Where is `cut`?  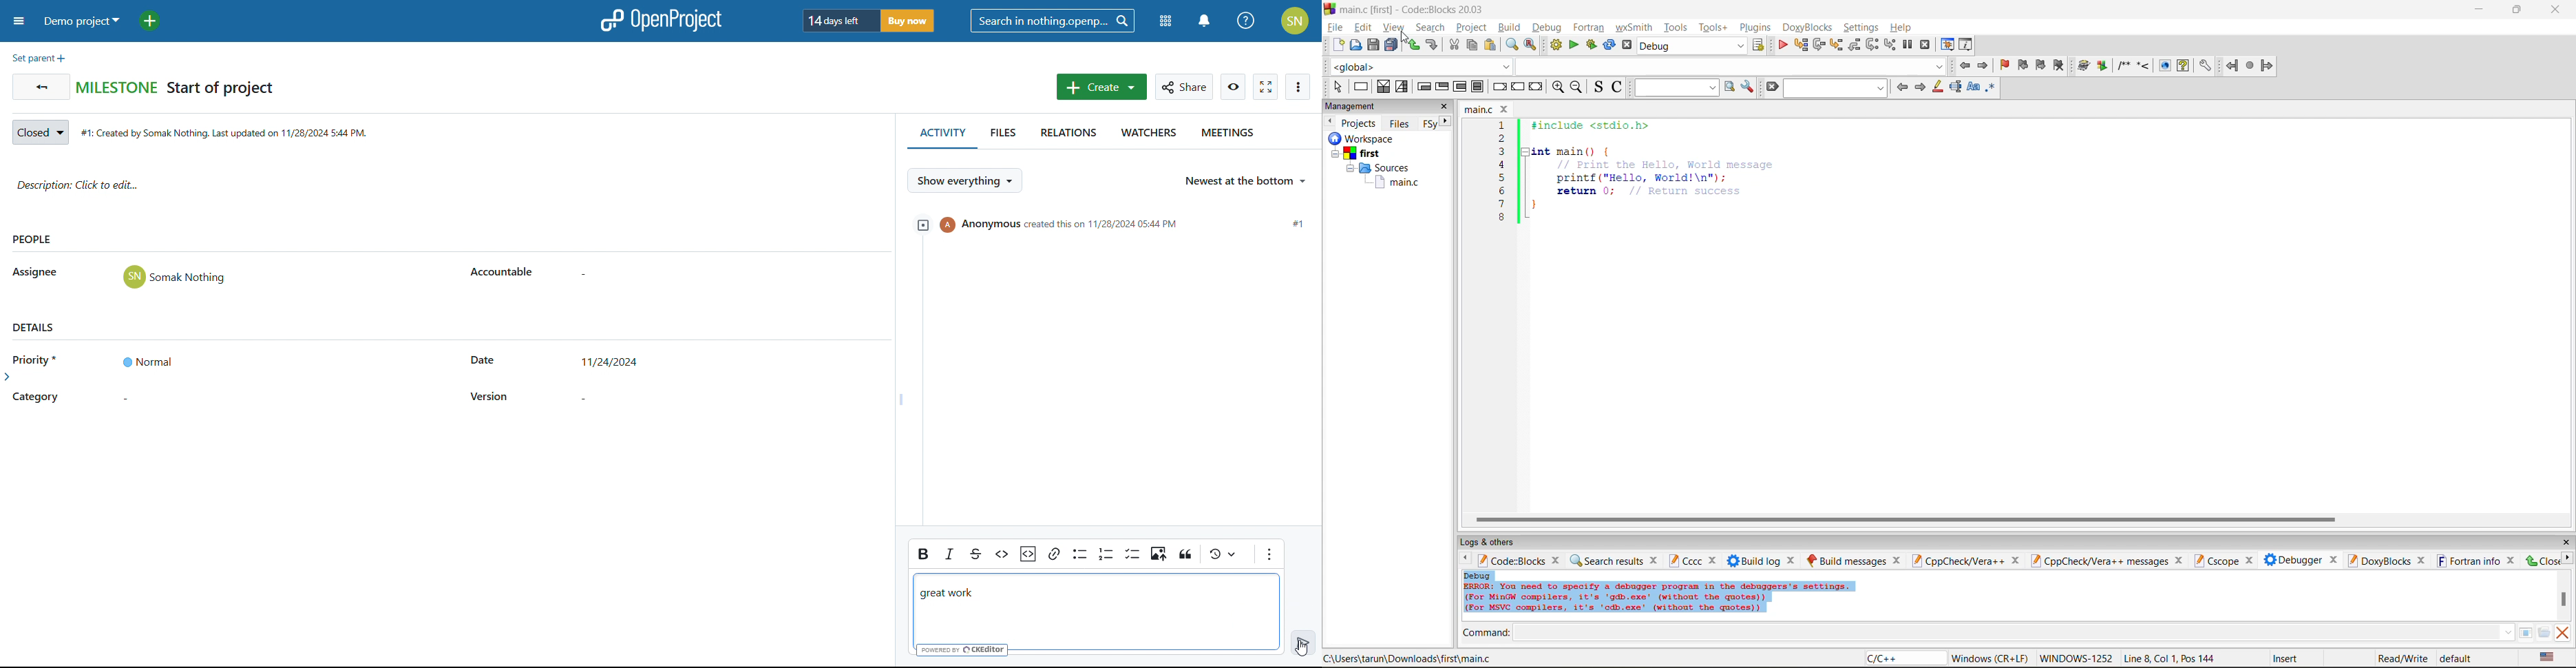
cut is located at coordinates (1454, 45).